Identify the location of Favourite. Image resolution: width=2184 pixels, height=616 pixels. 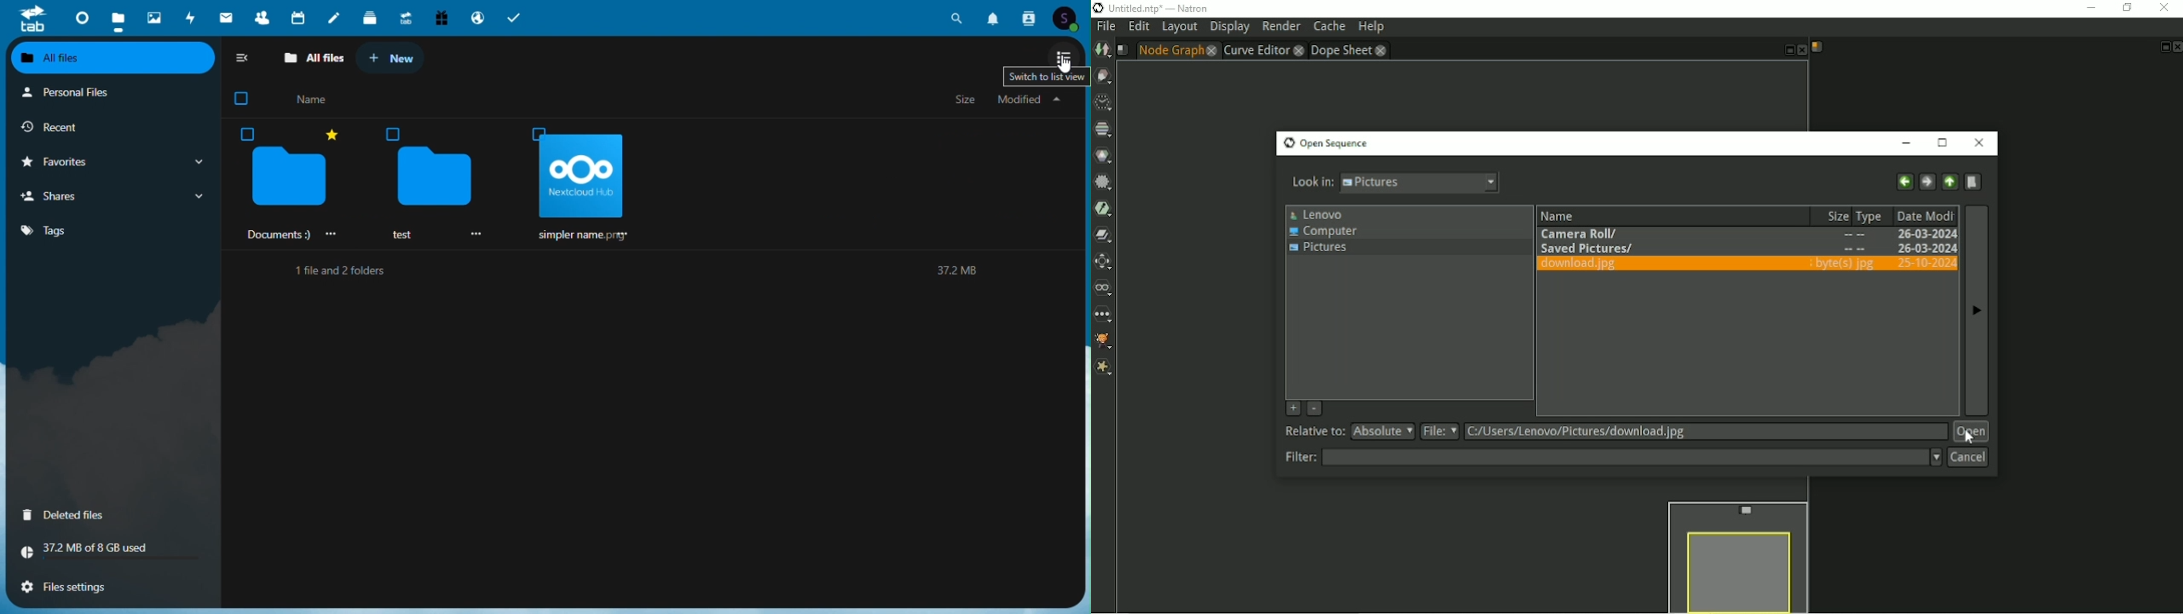
(114, 162).